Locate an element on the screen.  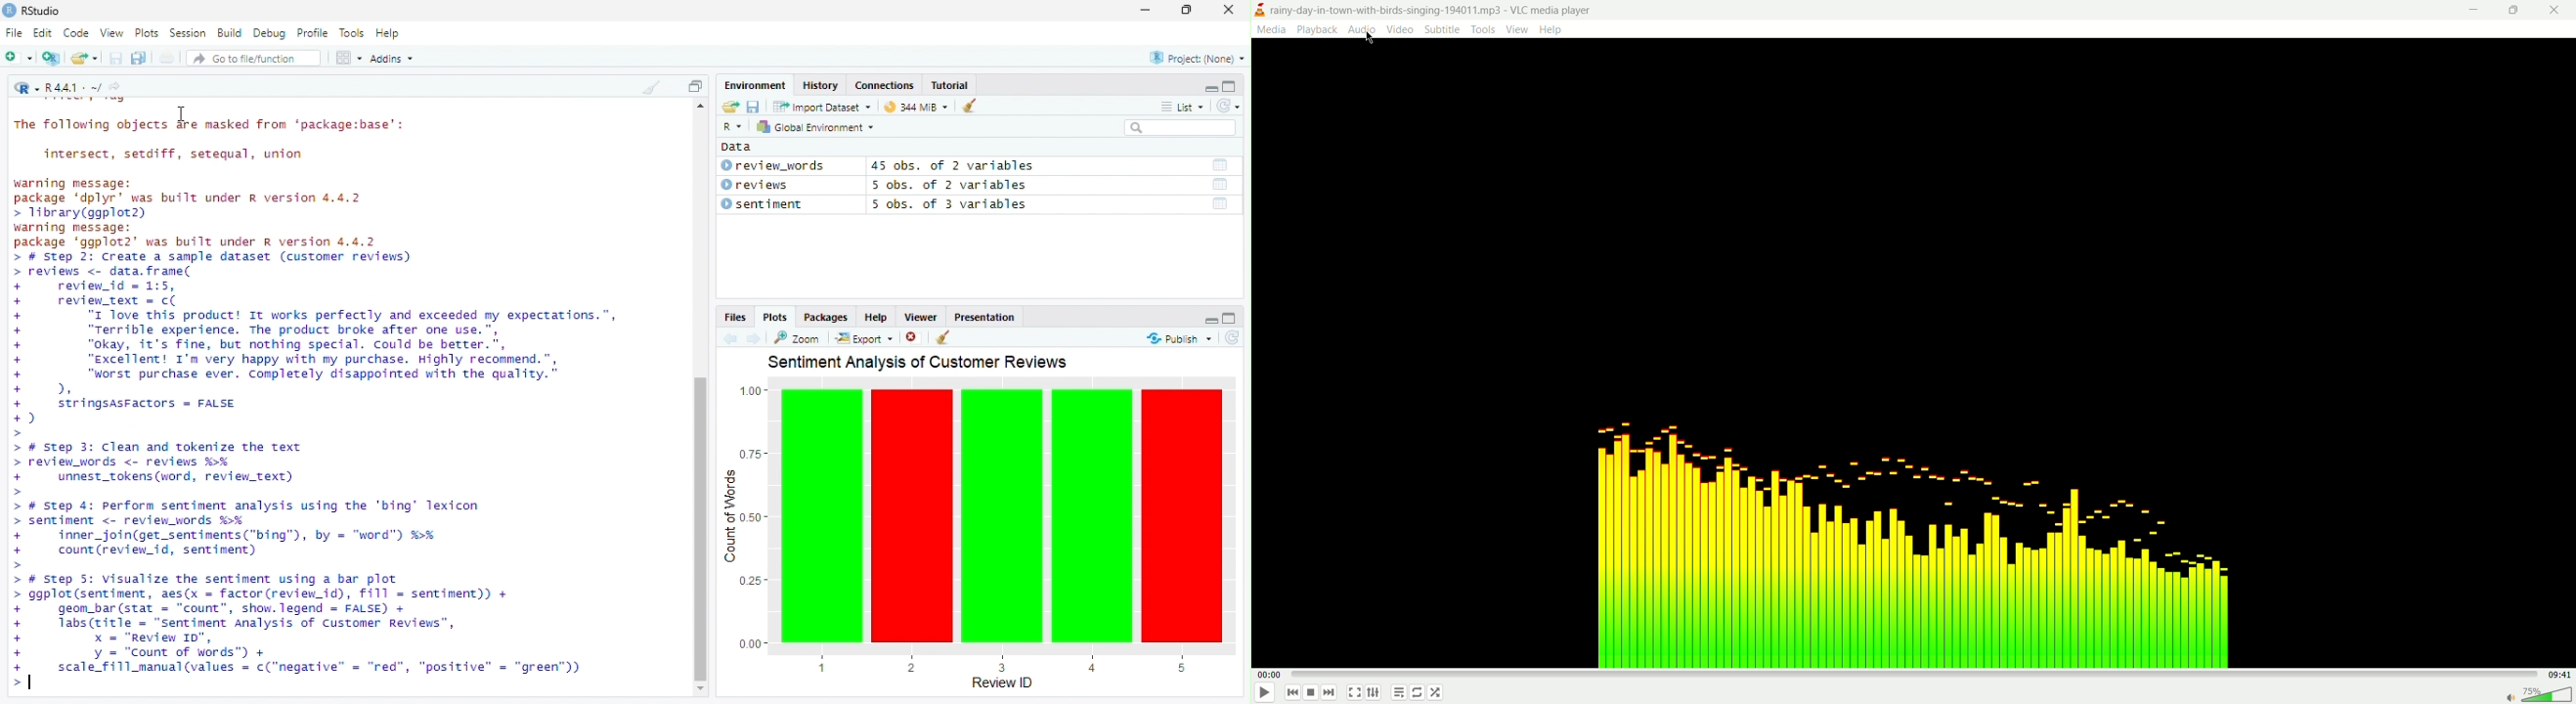
Help is located at coordinates (388, 32).